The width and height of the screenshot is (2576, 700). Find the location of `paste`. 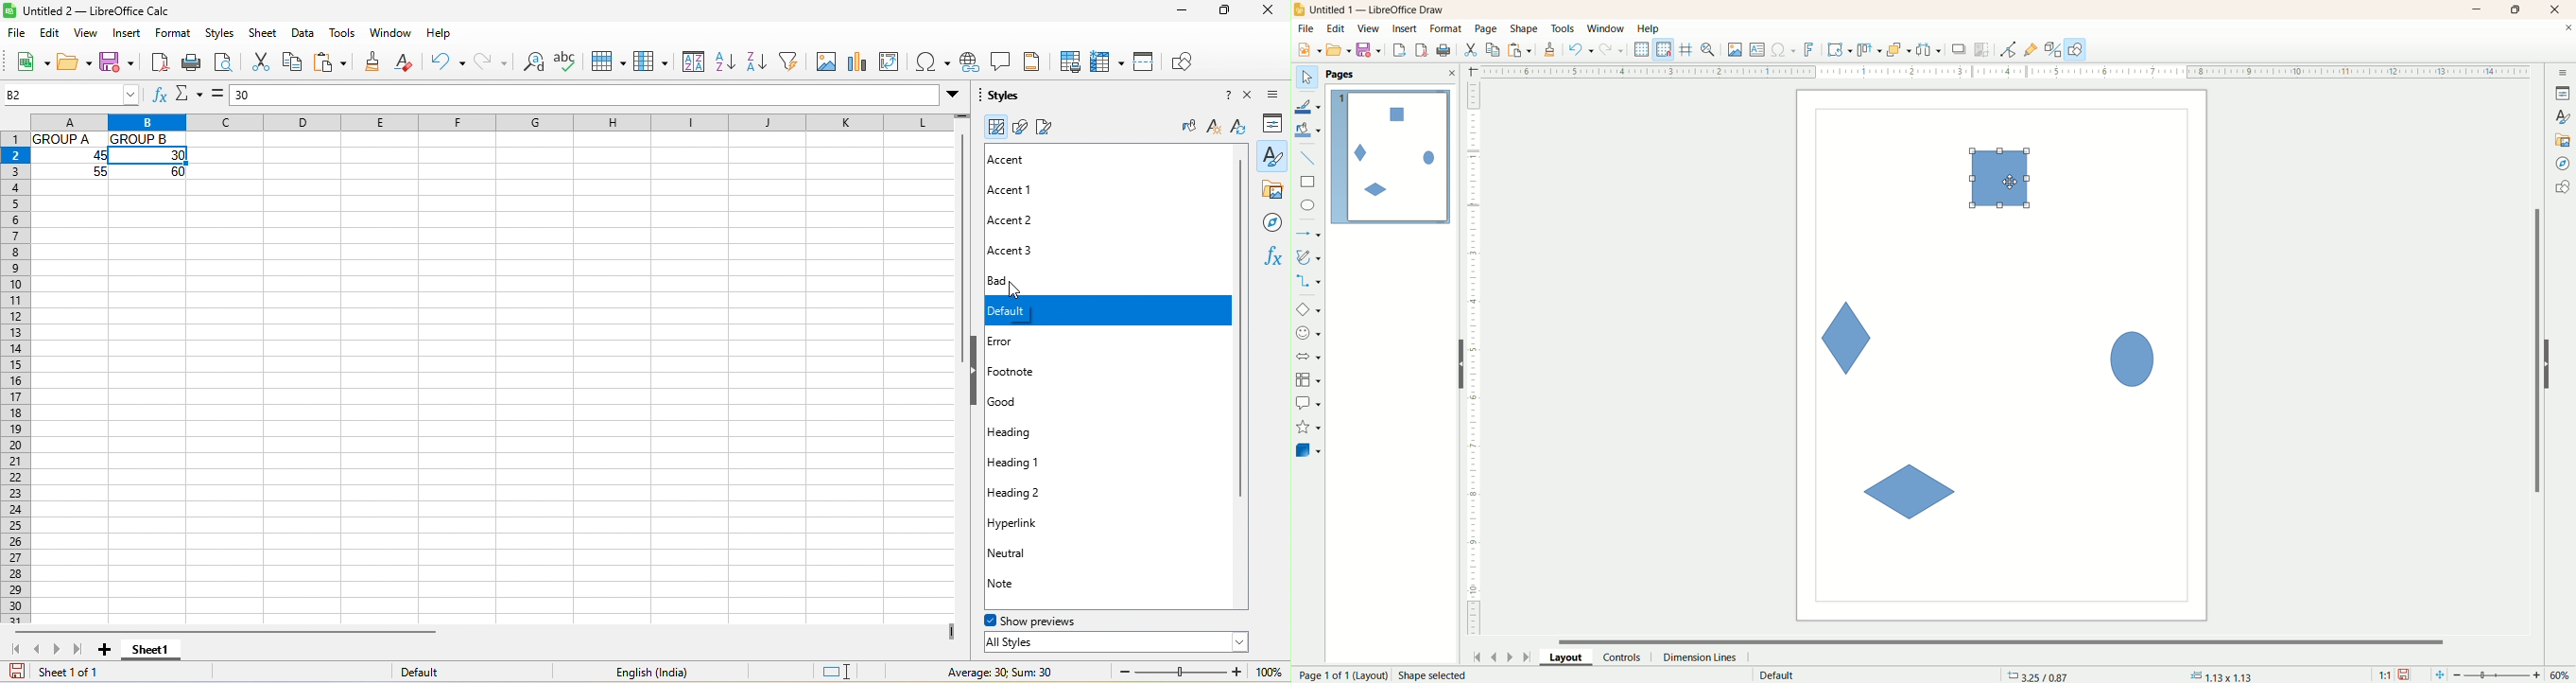

paste is located at coordinates (334, 63).